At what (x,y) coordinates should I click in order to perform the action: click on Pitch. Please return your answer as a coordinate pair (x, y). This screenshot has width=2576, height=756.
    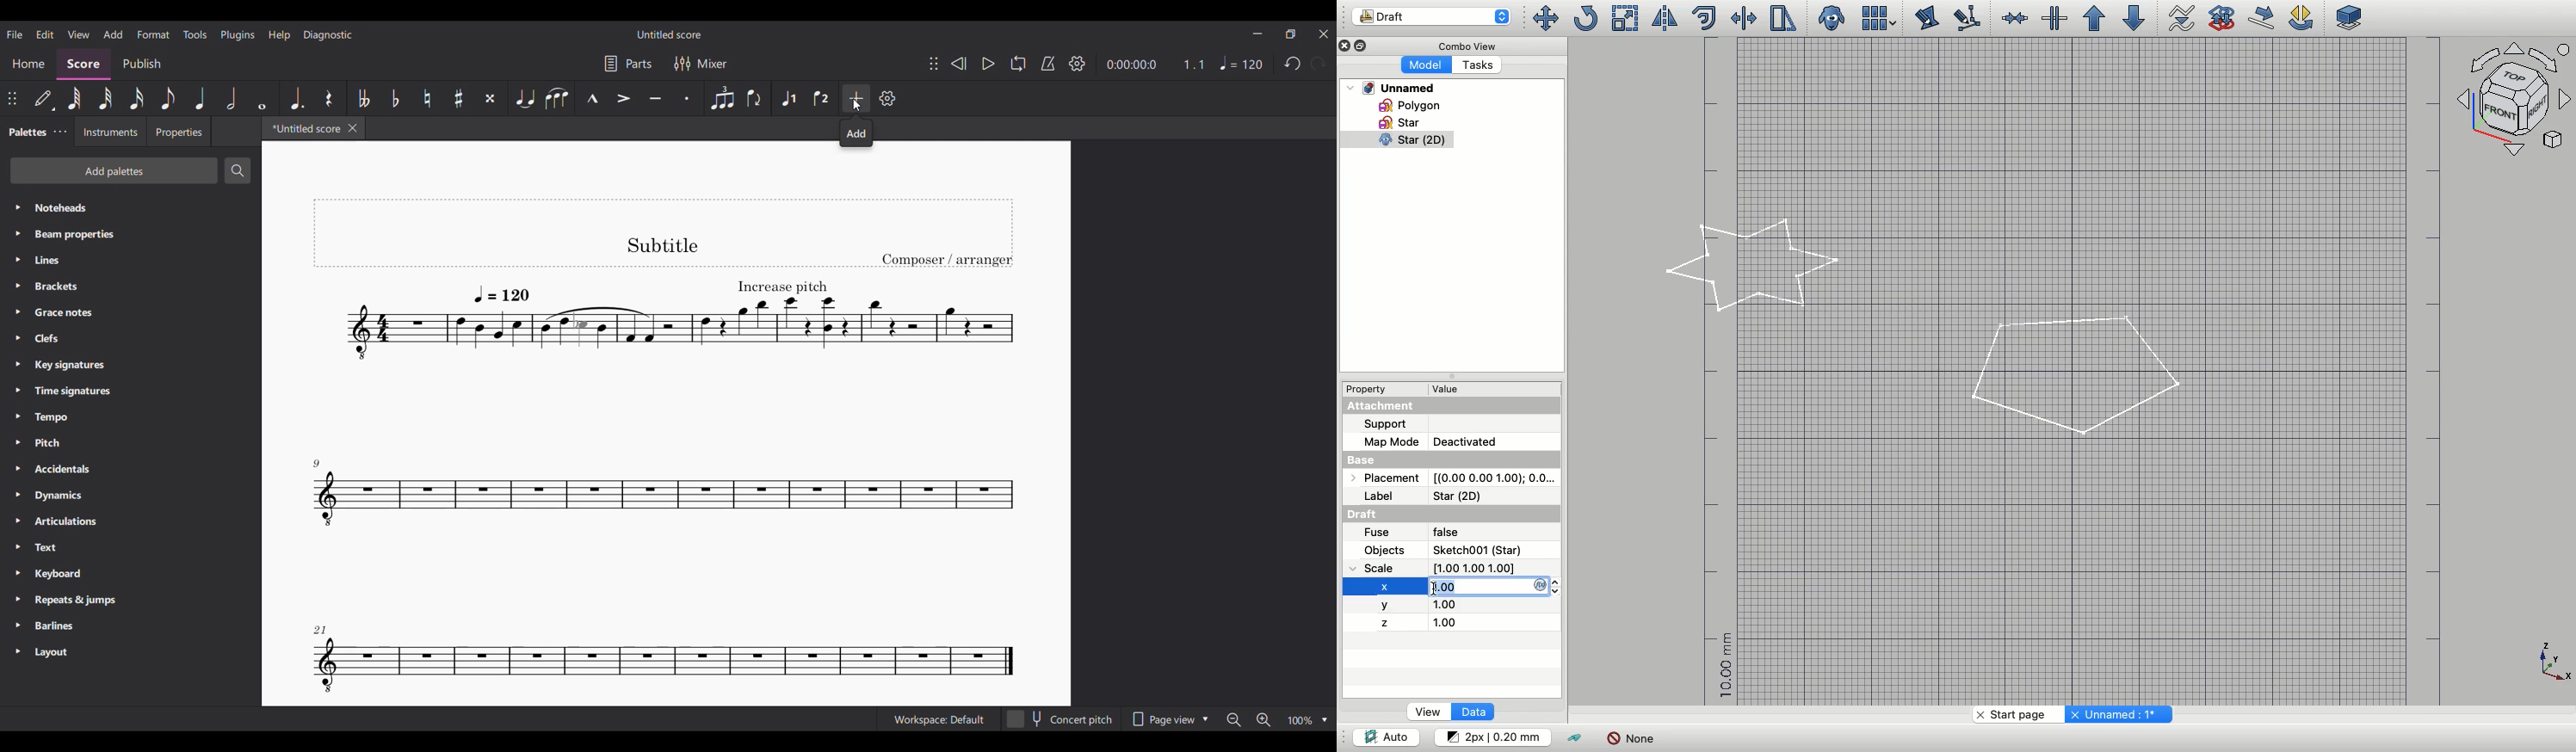
    Looking at the image, I should click on (131, 442).